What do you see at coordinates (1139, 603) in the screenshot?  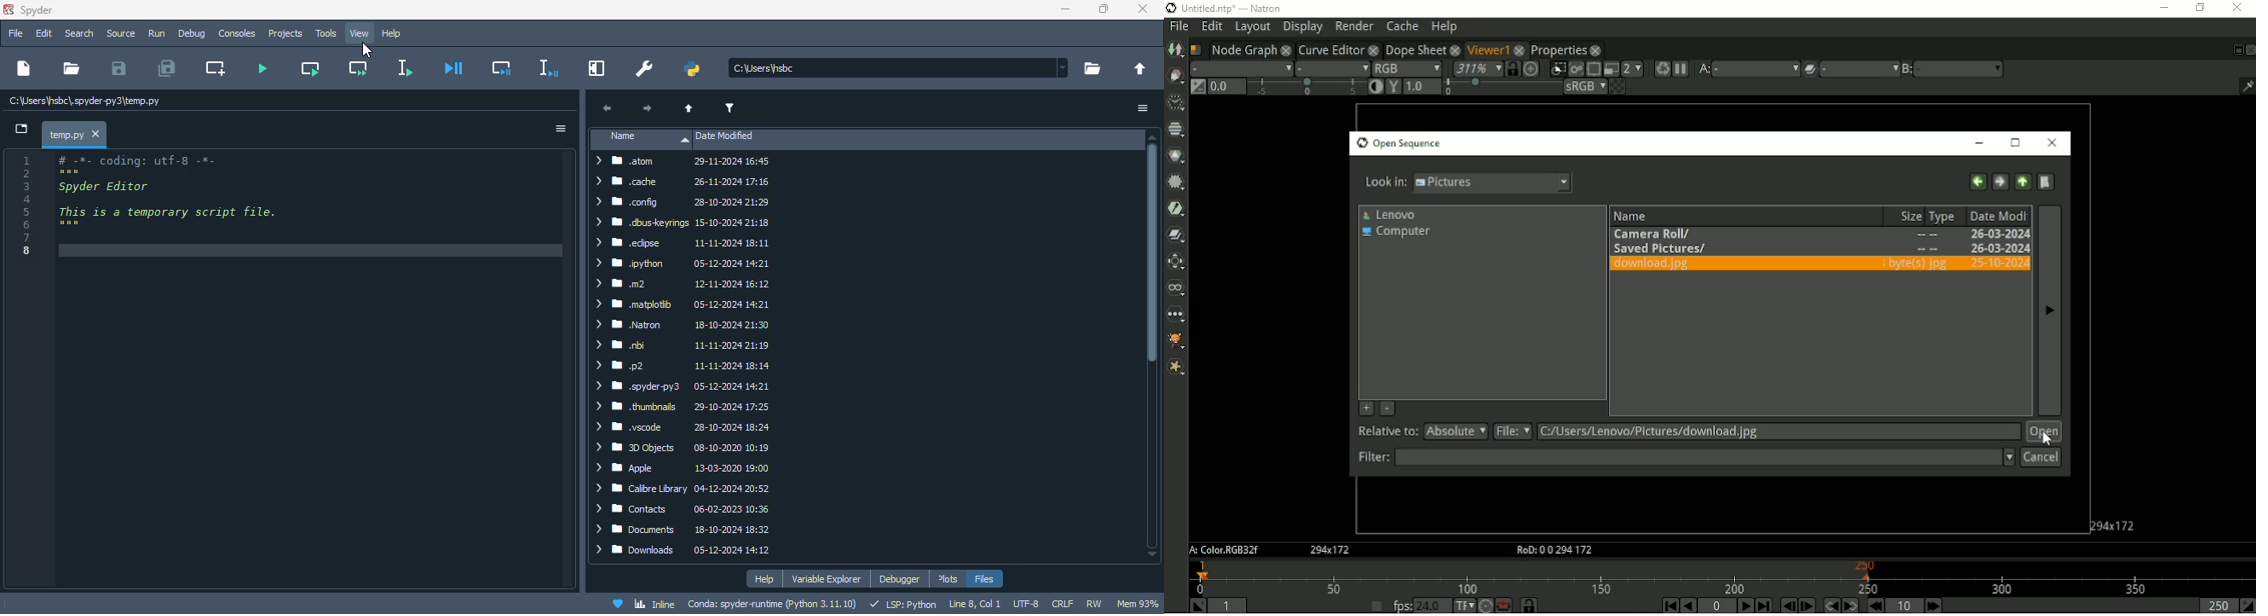 I see `mem 93%` at bounding box center [1139, 603].